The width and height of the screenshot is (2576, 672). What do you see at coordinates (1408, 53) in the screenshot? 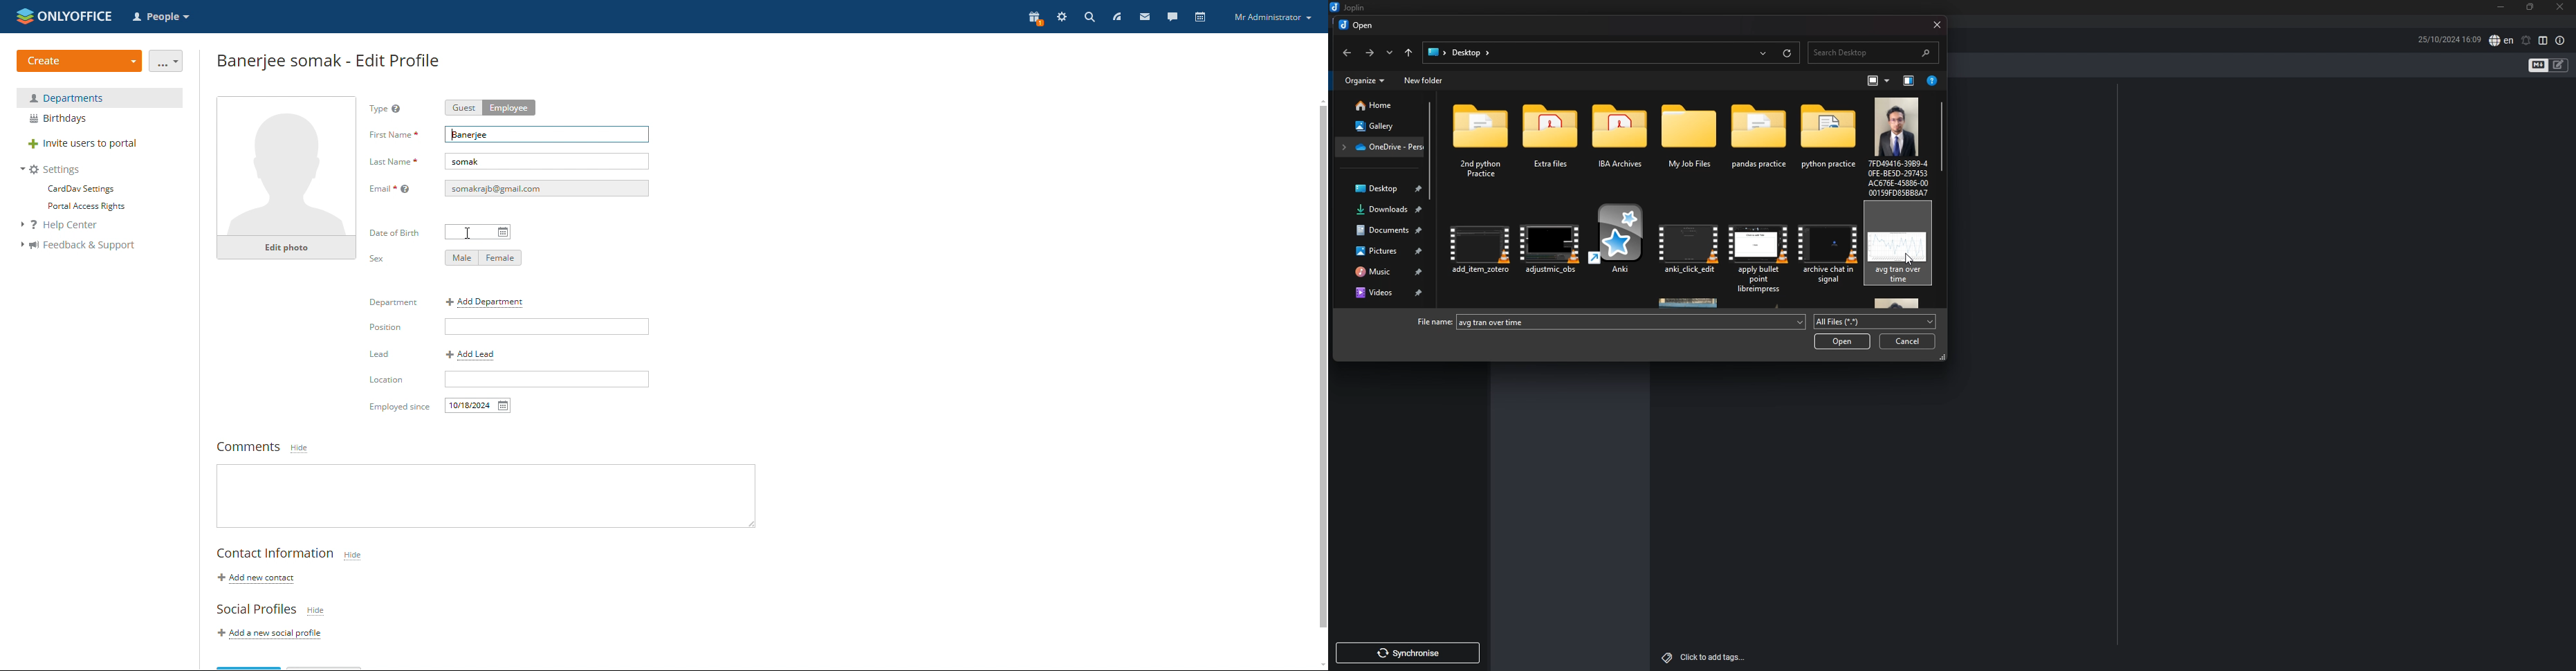
I see `upto desktop` at bounding box center [1408, 53].